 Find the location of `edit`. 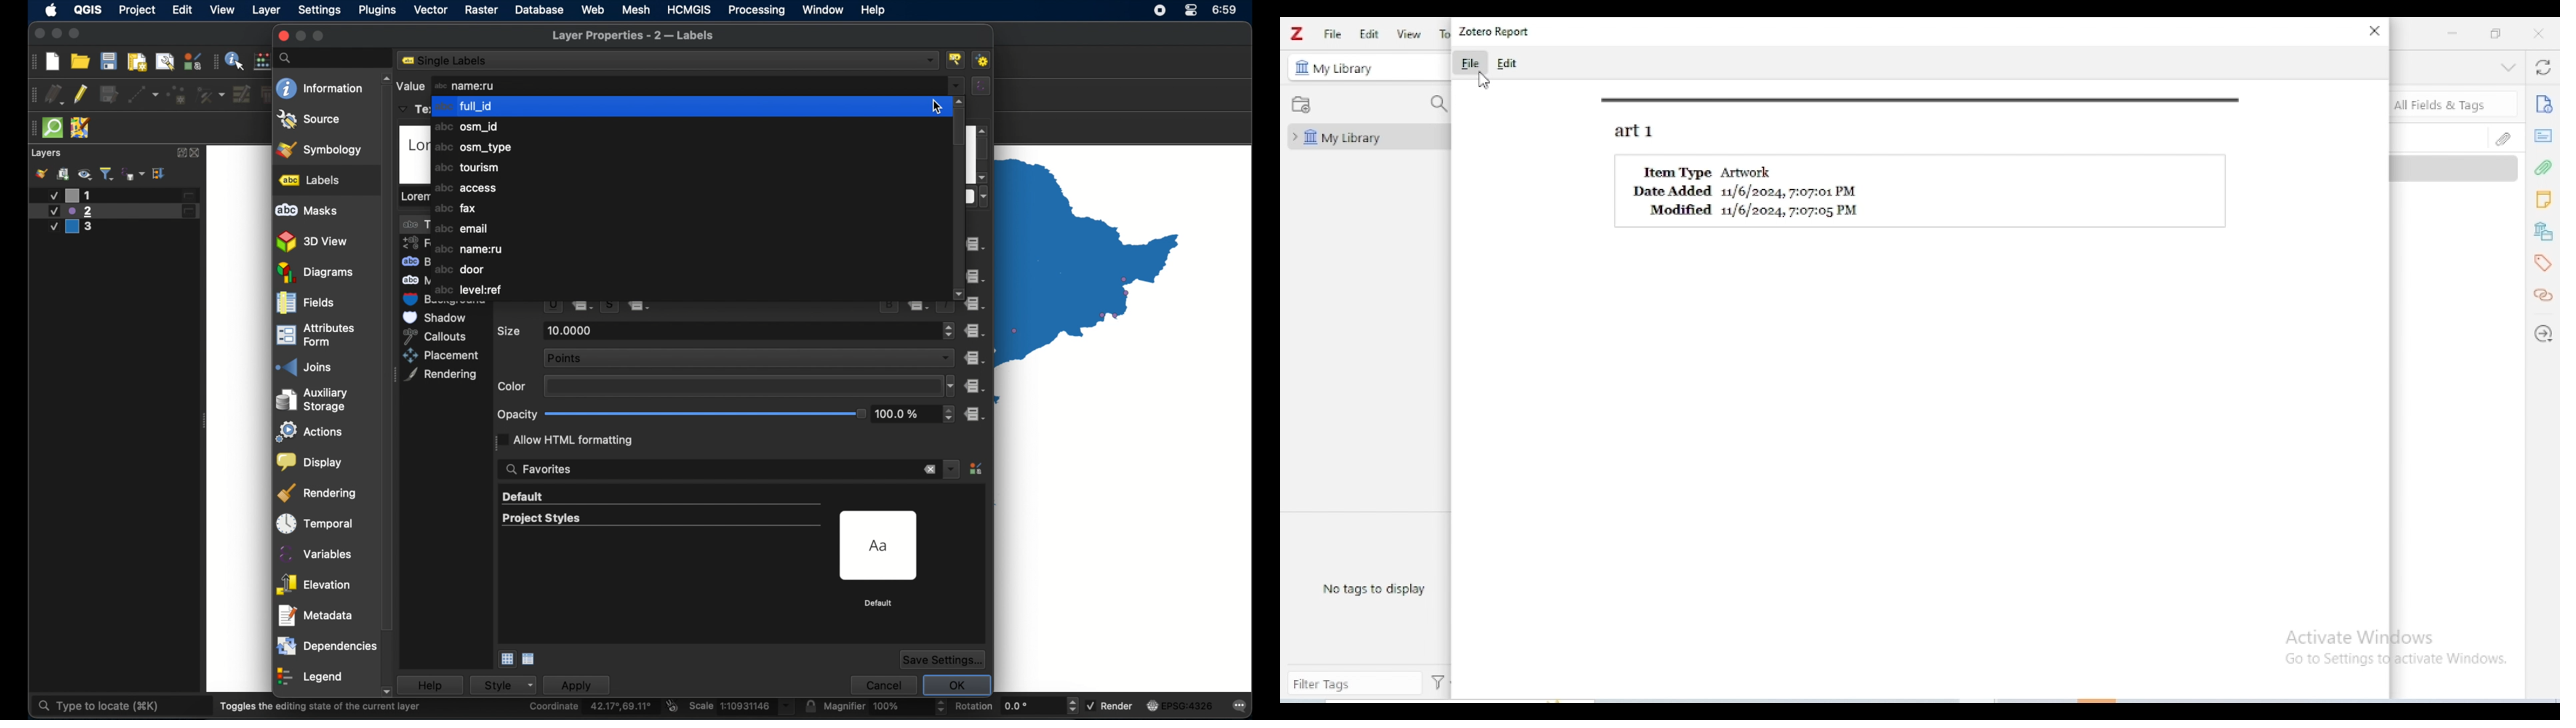

edit is located at coordinates (1369, 33).